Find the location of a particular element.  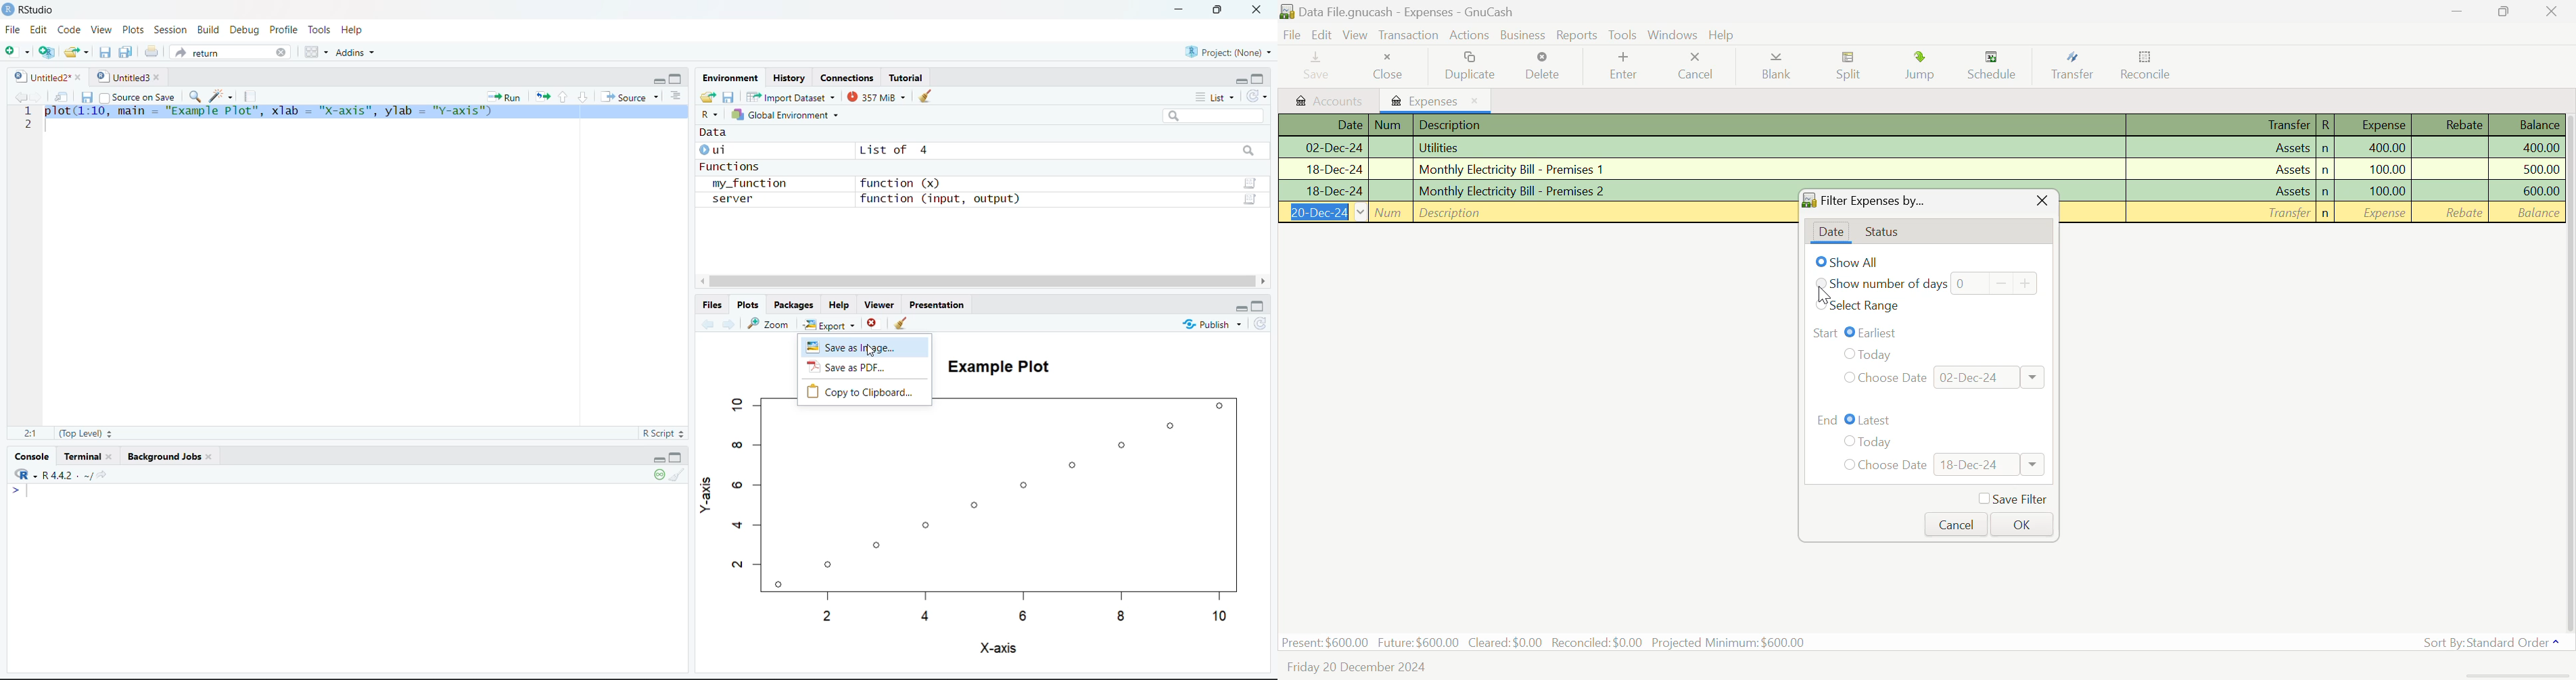

Copy to Clipboard.. is located at coordinates (865, 392).